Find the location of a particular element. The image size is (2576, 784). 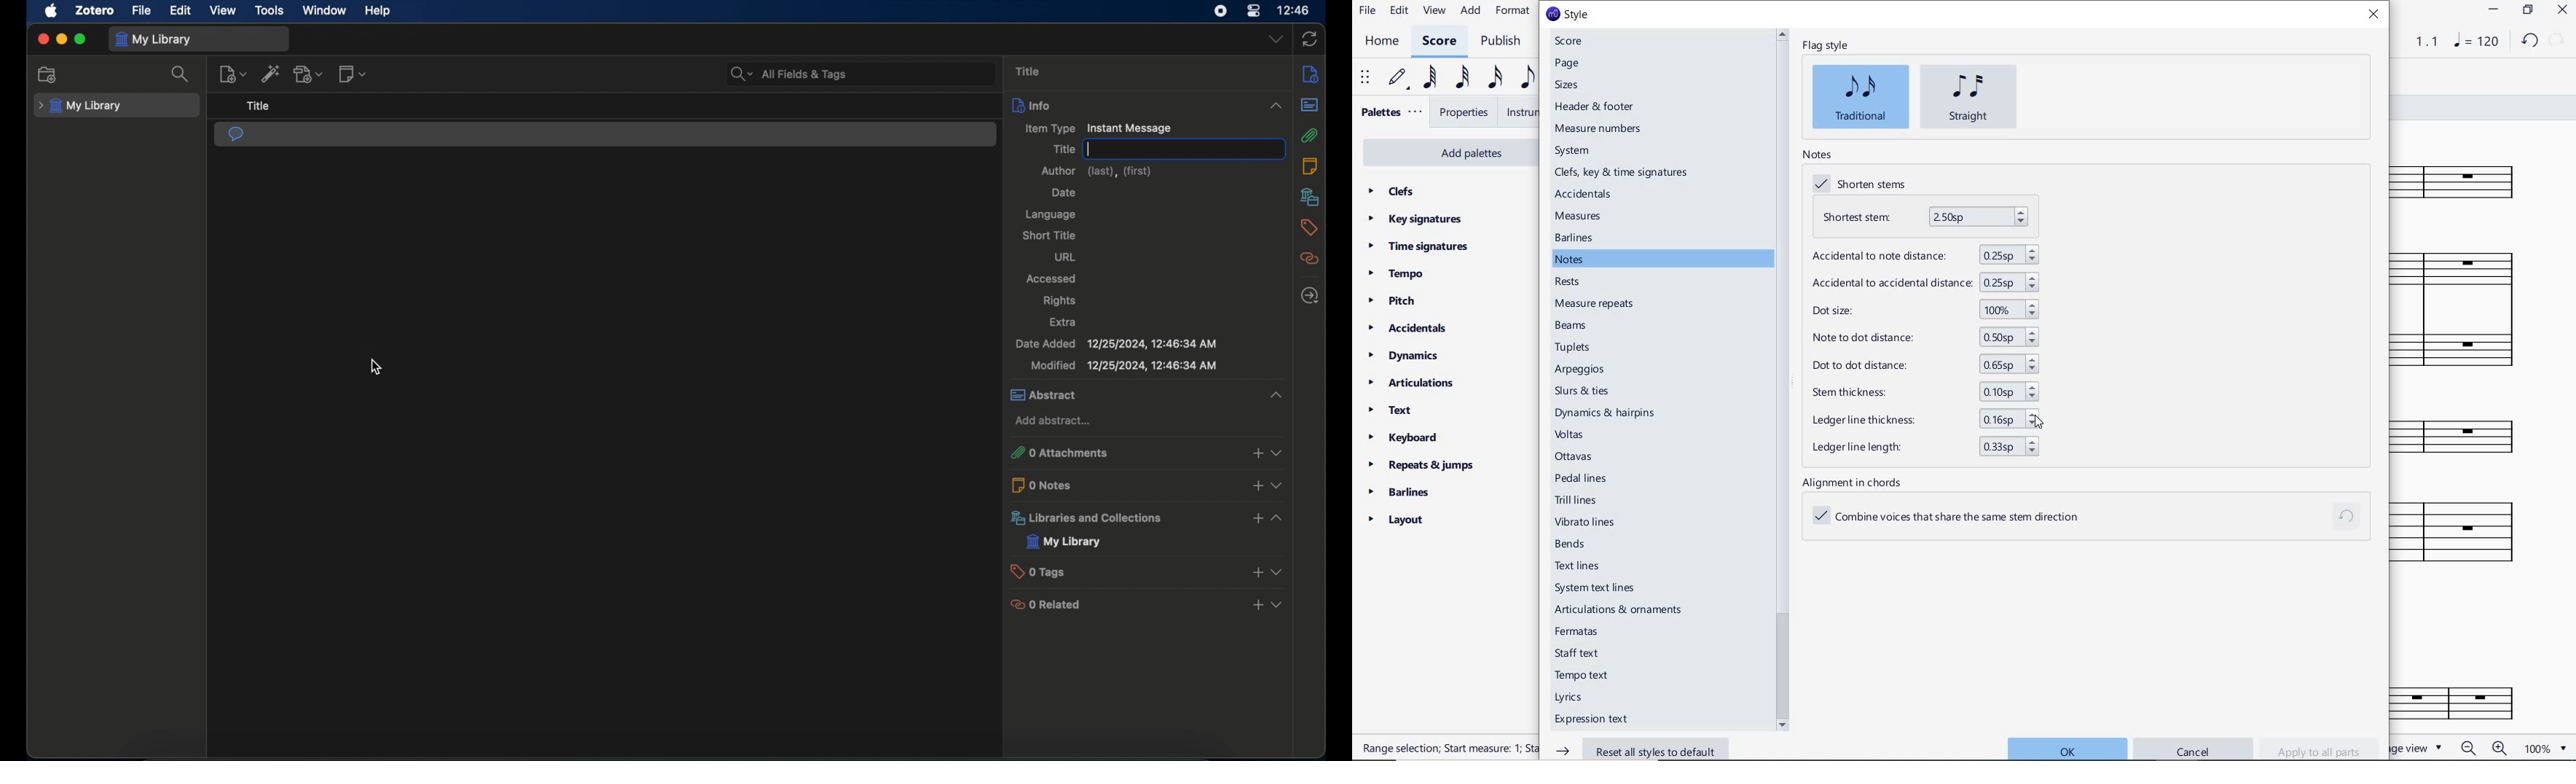

time signatures is located at coordinates (1420, 249).